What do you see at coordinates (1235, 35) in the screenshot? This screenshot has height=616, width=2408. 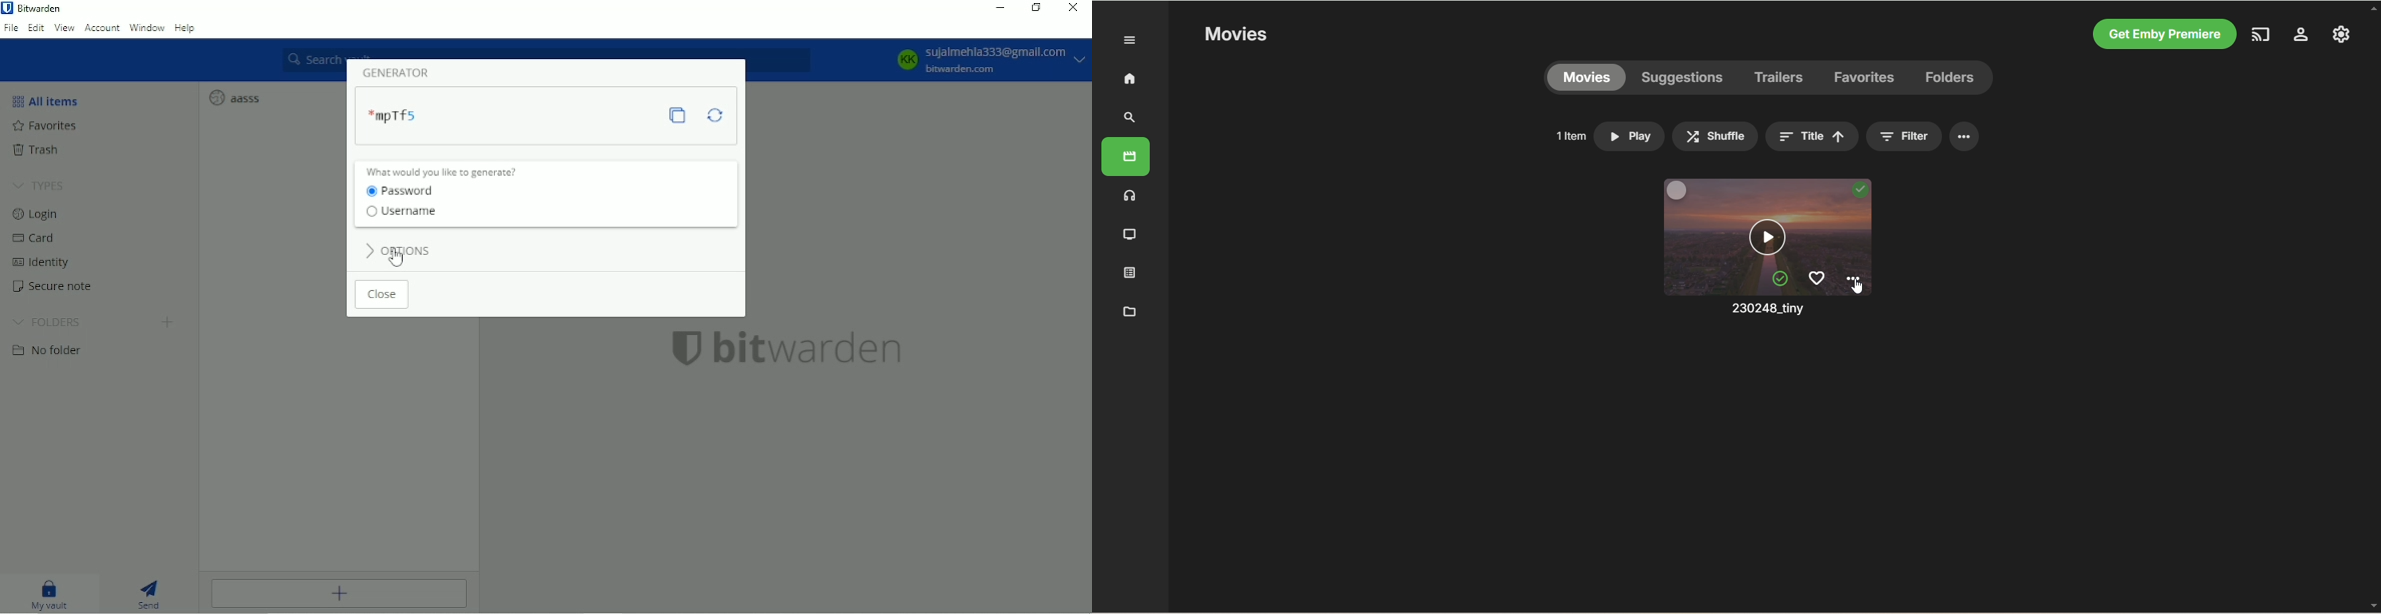 I see `movies` at bounding box center [1235, 35].